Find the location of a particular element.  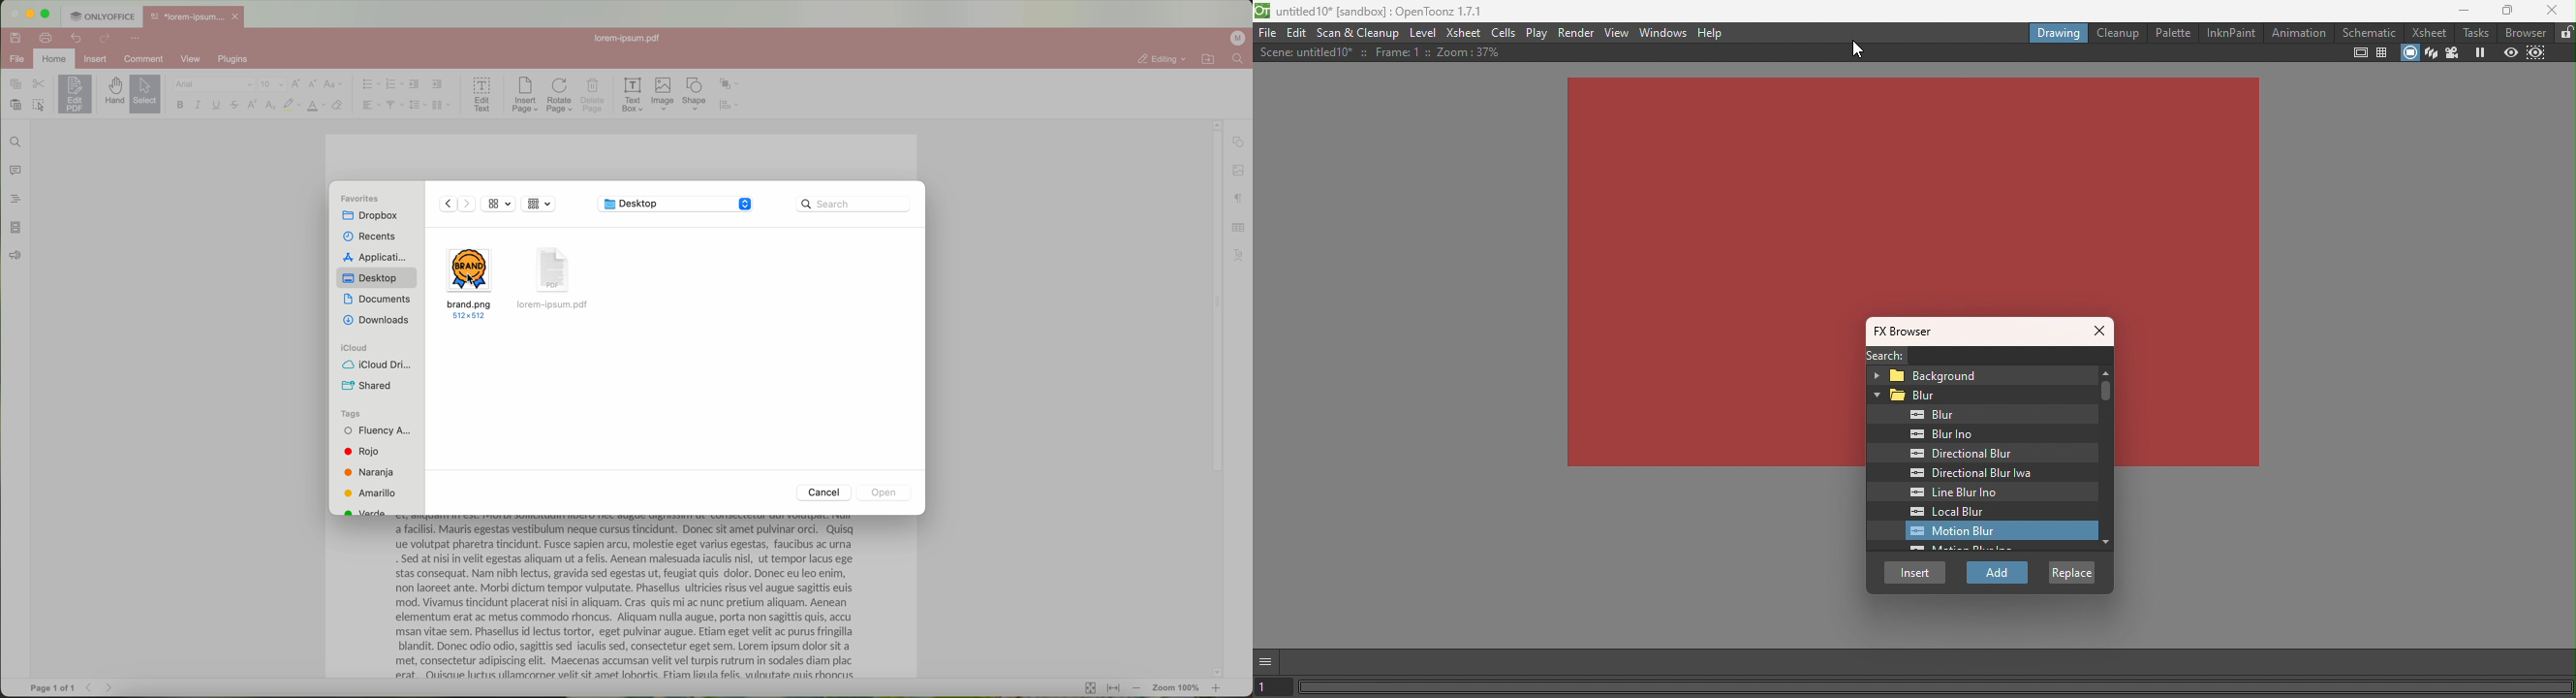

delete page is located at coordinates (593, 97).